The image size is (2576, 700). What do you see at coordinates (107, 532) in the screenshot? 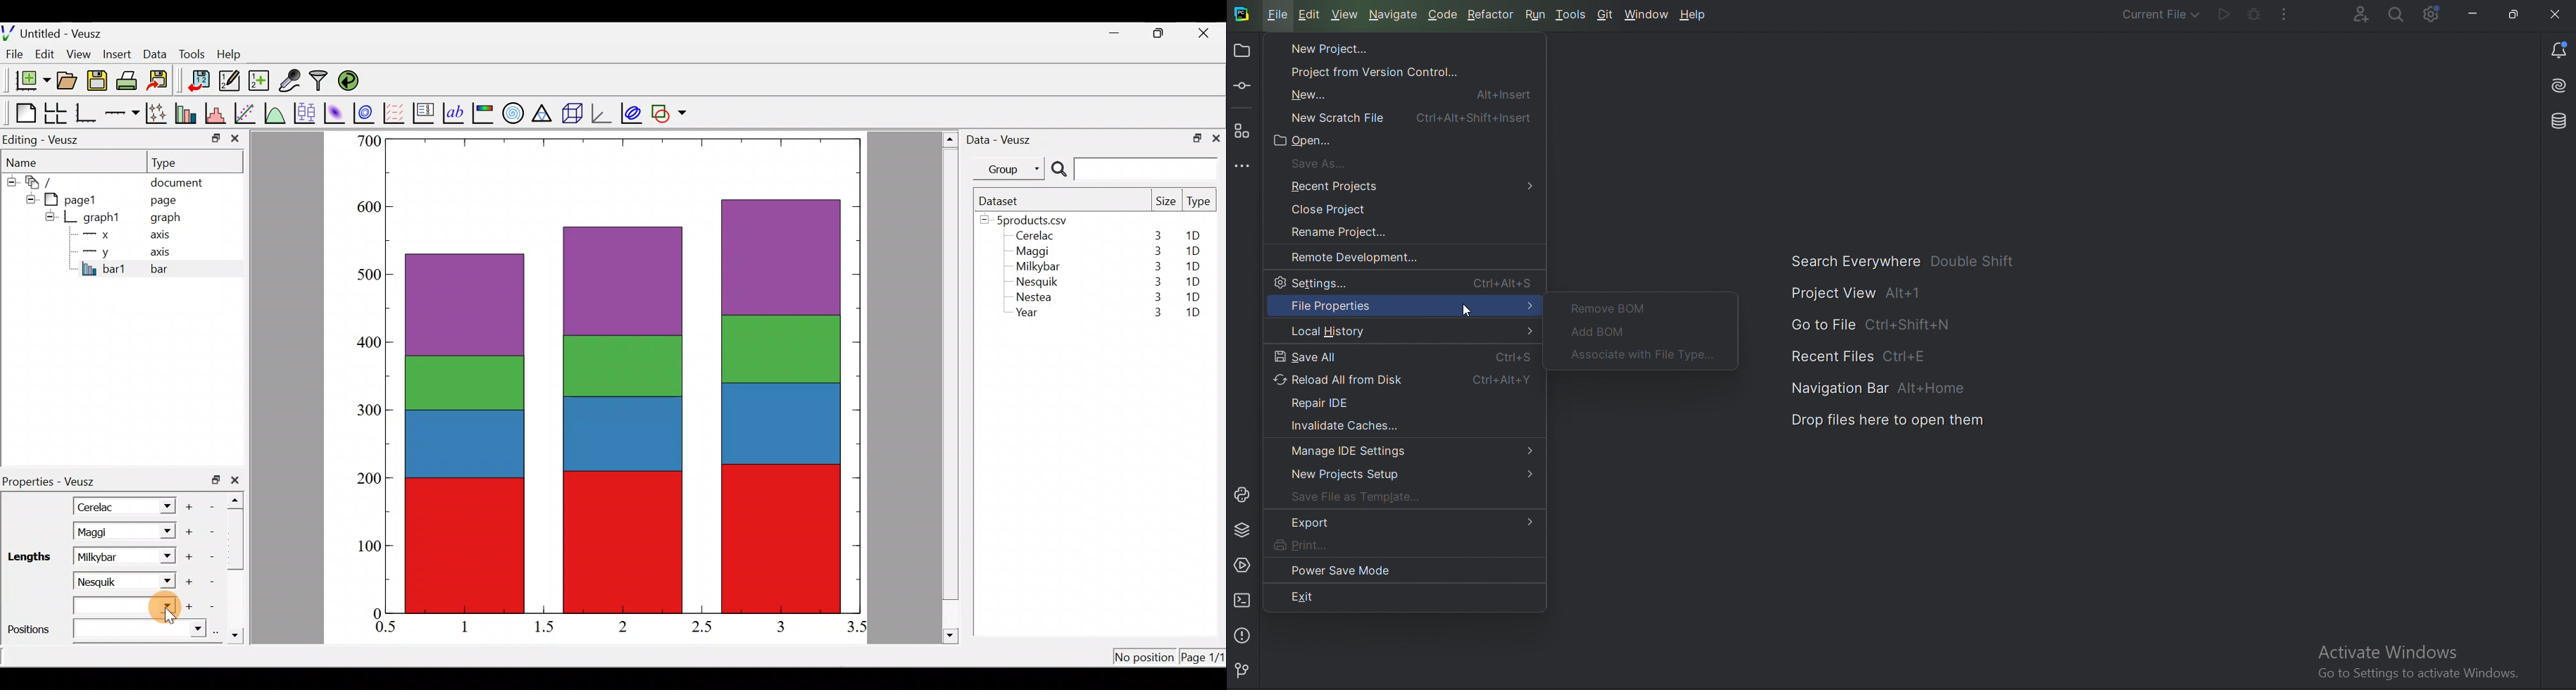
I see `Maggi` at bounding box center [107, 532].